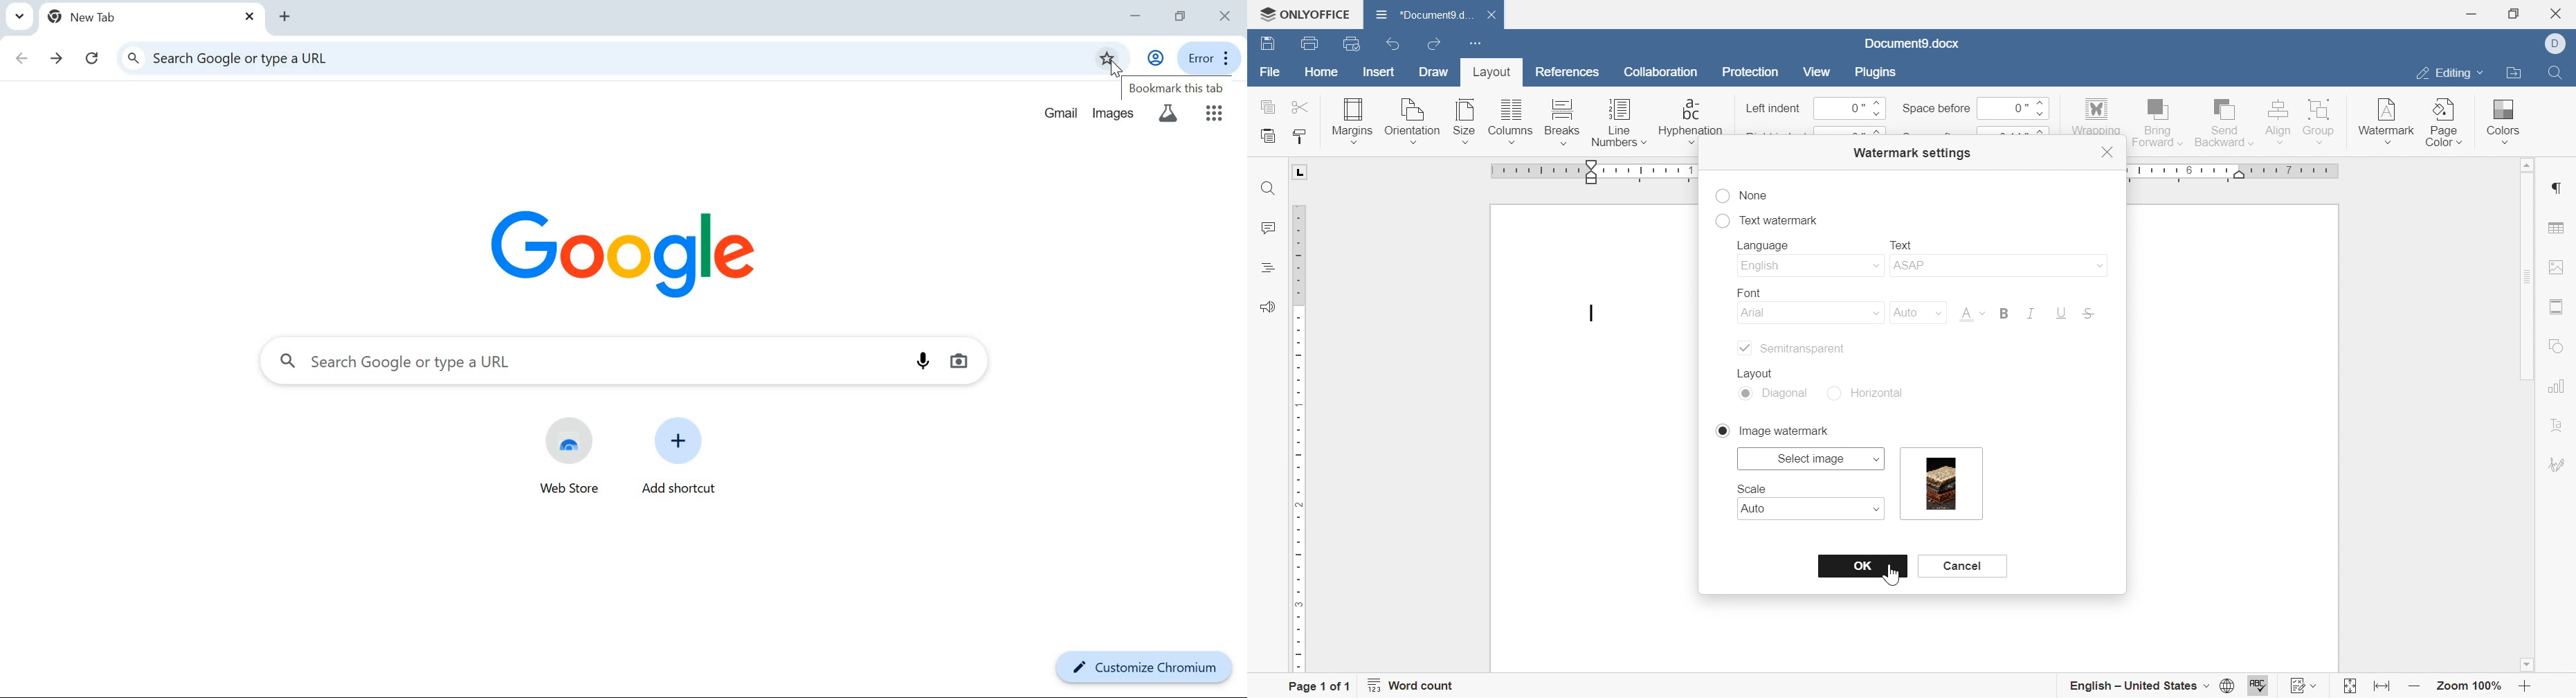  Describe the element at coordinates (2557, 425) in the screenshot. I see `text art settigns` at that location.